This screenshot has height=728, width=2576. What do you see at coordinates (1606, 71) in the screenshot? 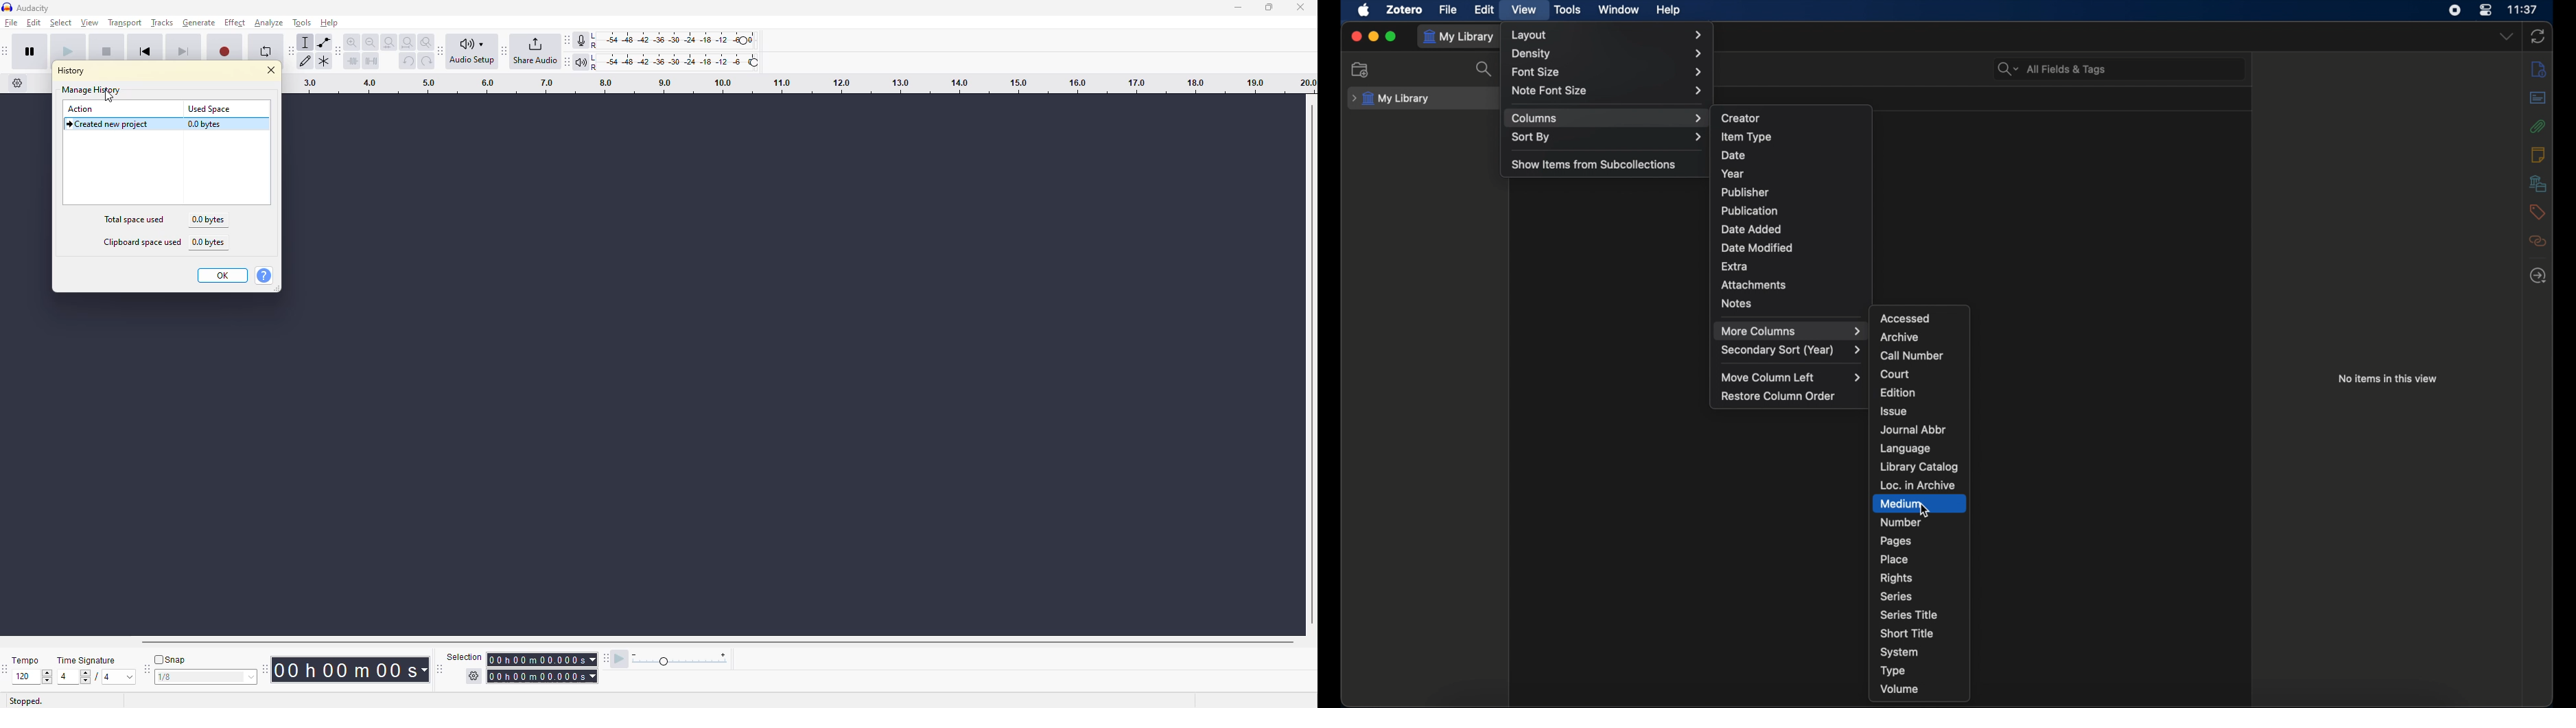
I see `font size` at bounding box center [1606, 71].